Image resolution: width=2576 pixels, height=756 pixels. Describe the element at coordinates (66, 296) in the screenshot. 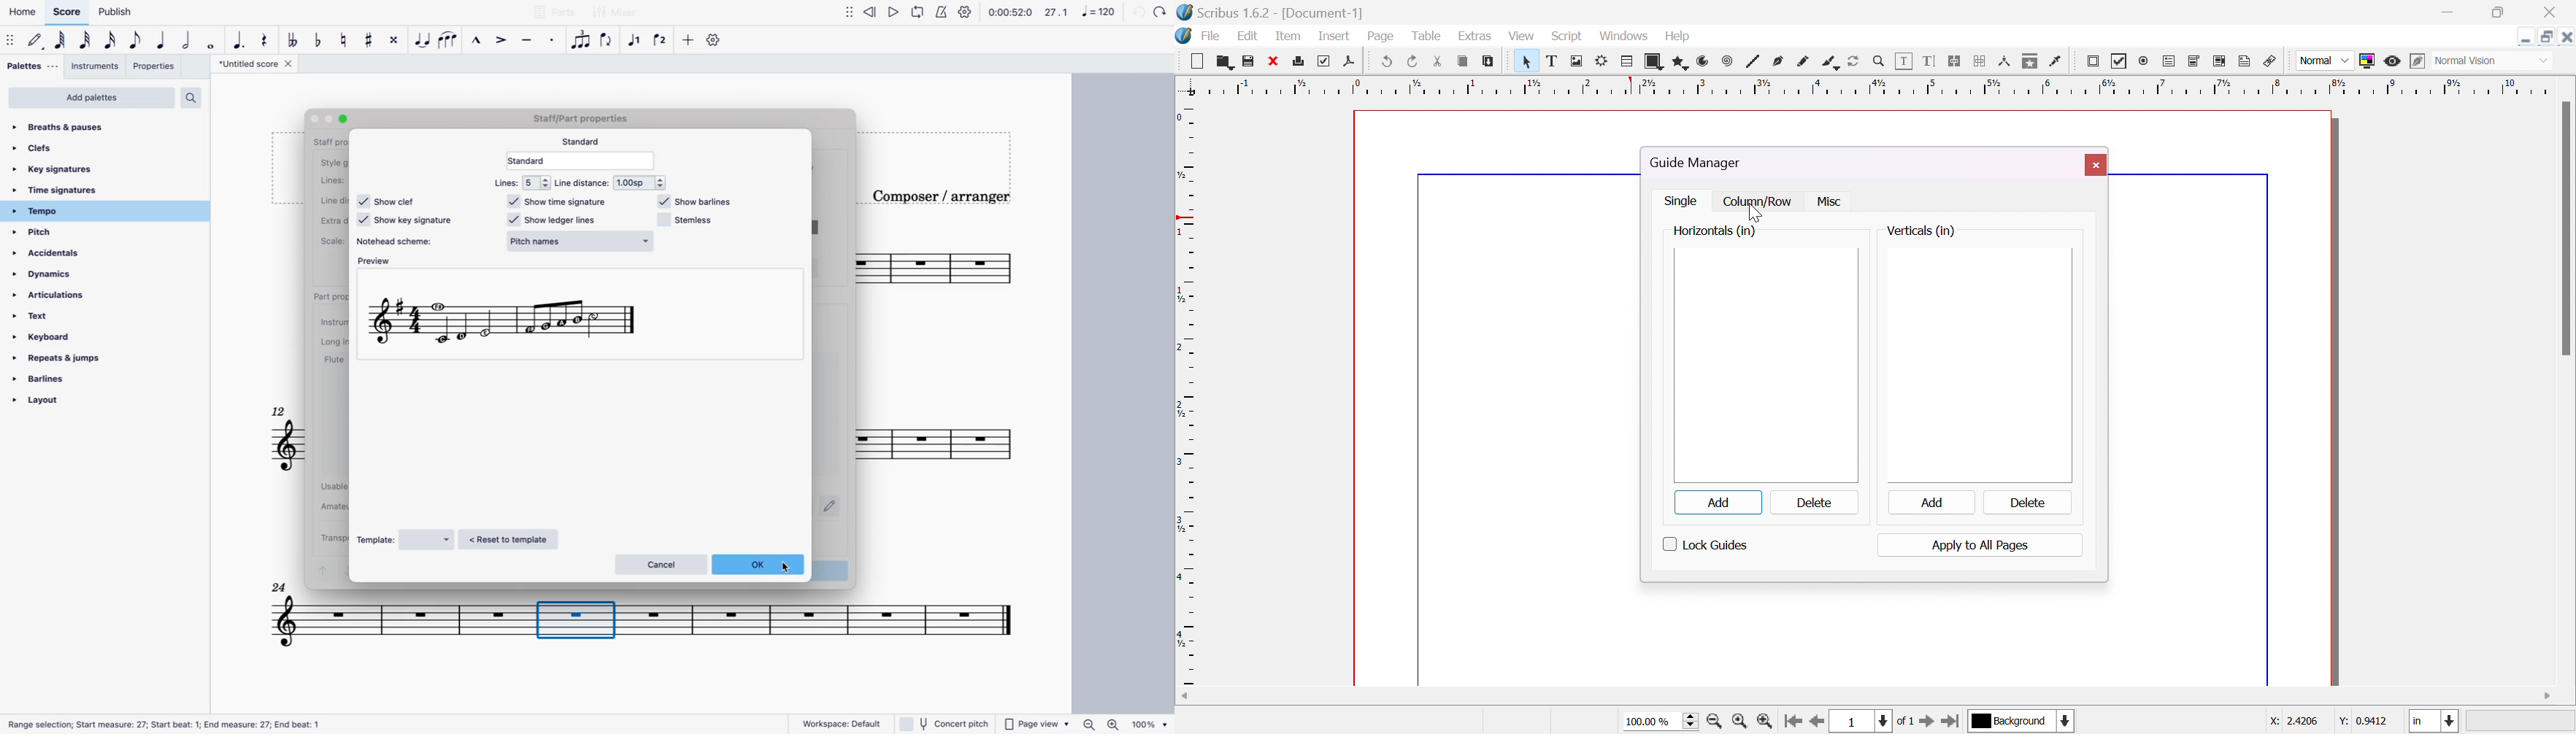

I see `articulations` at that location.